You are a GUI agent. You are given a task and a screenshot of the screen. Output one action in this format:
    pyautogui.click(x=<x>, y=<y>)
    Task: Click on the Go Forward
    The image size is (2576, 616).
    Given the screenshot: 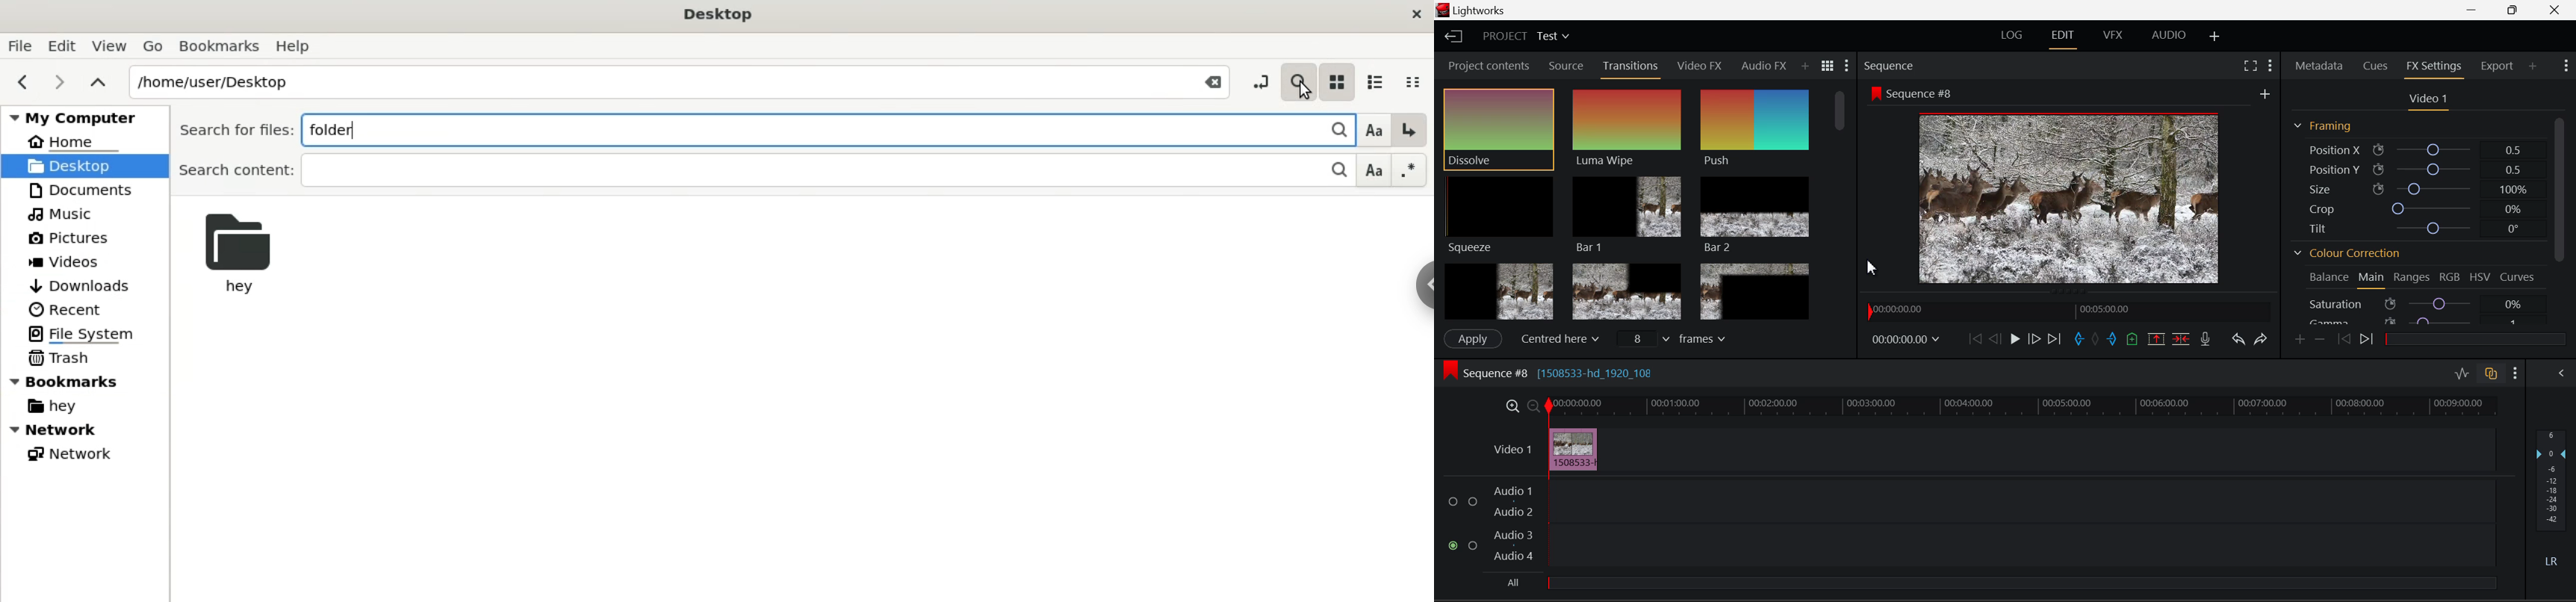 What is the action you would take?
    pyautogui.click(x=2032, y=339)
    